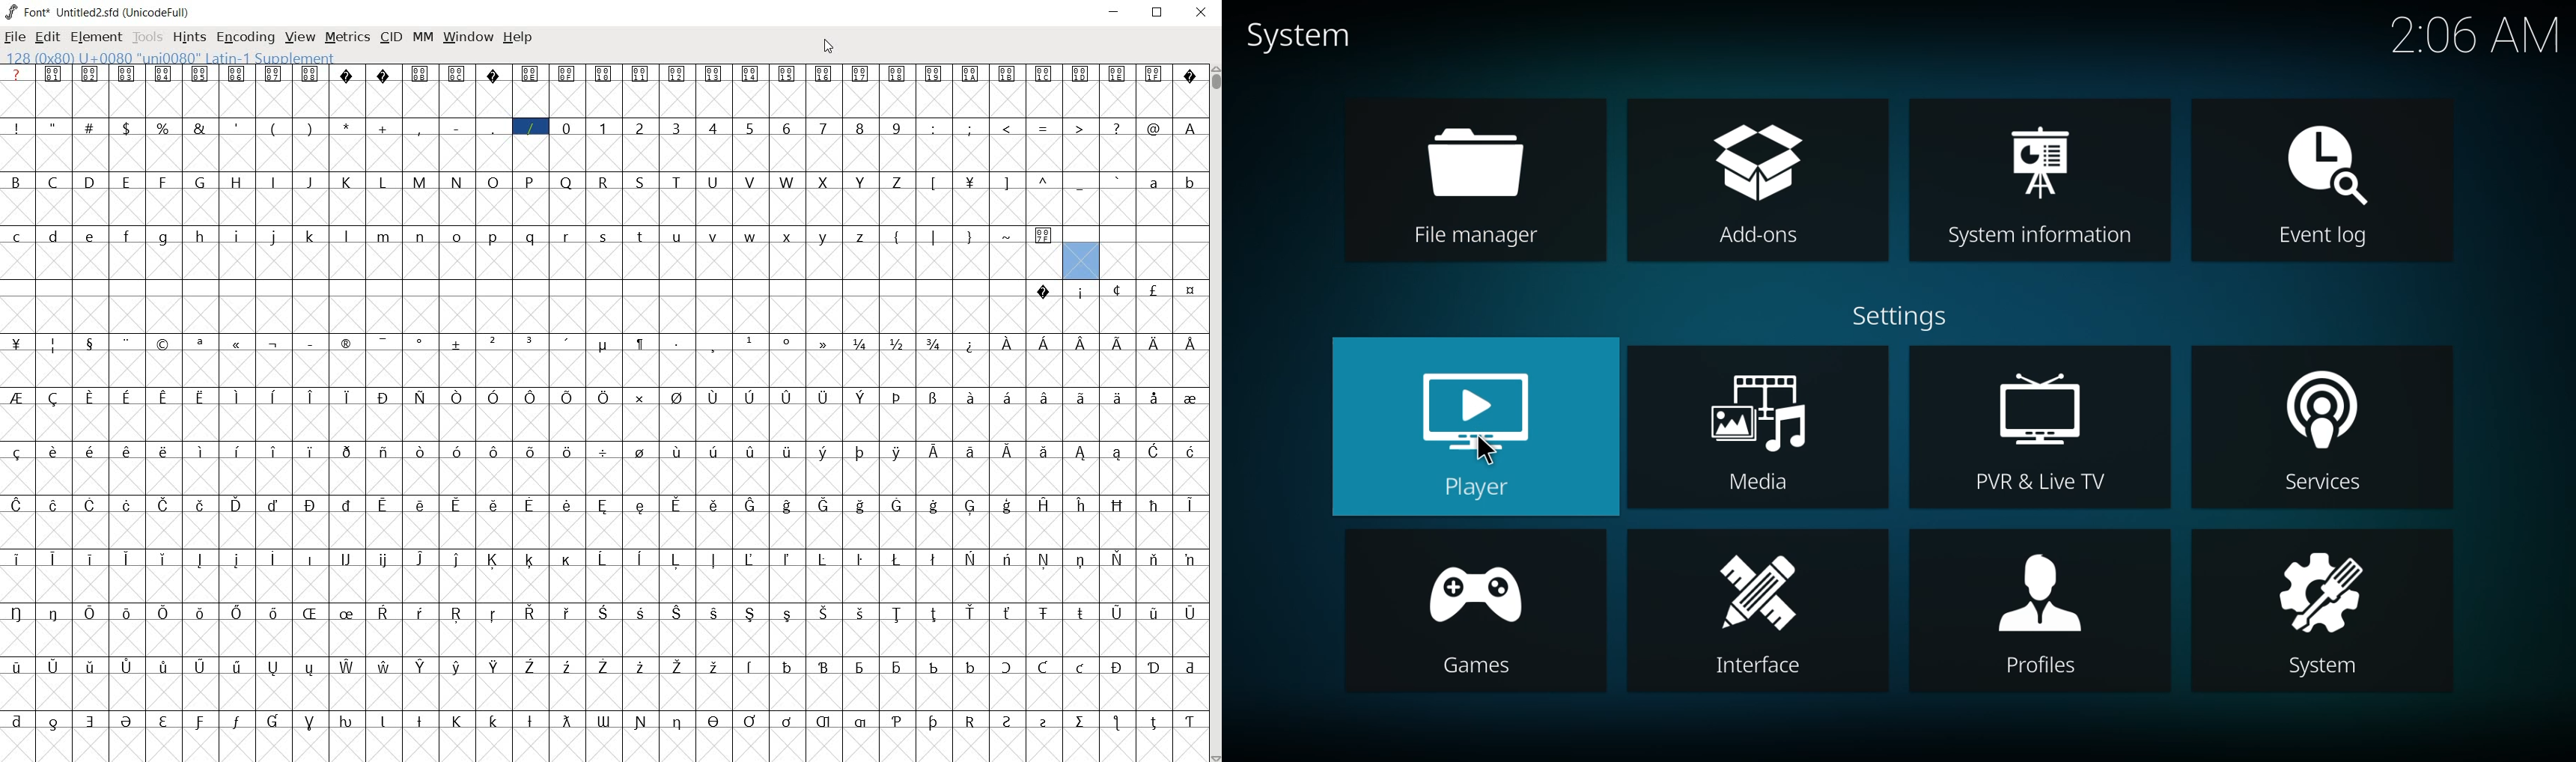  Describe the element at coordinates (568, 454) in the screenshot. I see `glyph` at that location.